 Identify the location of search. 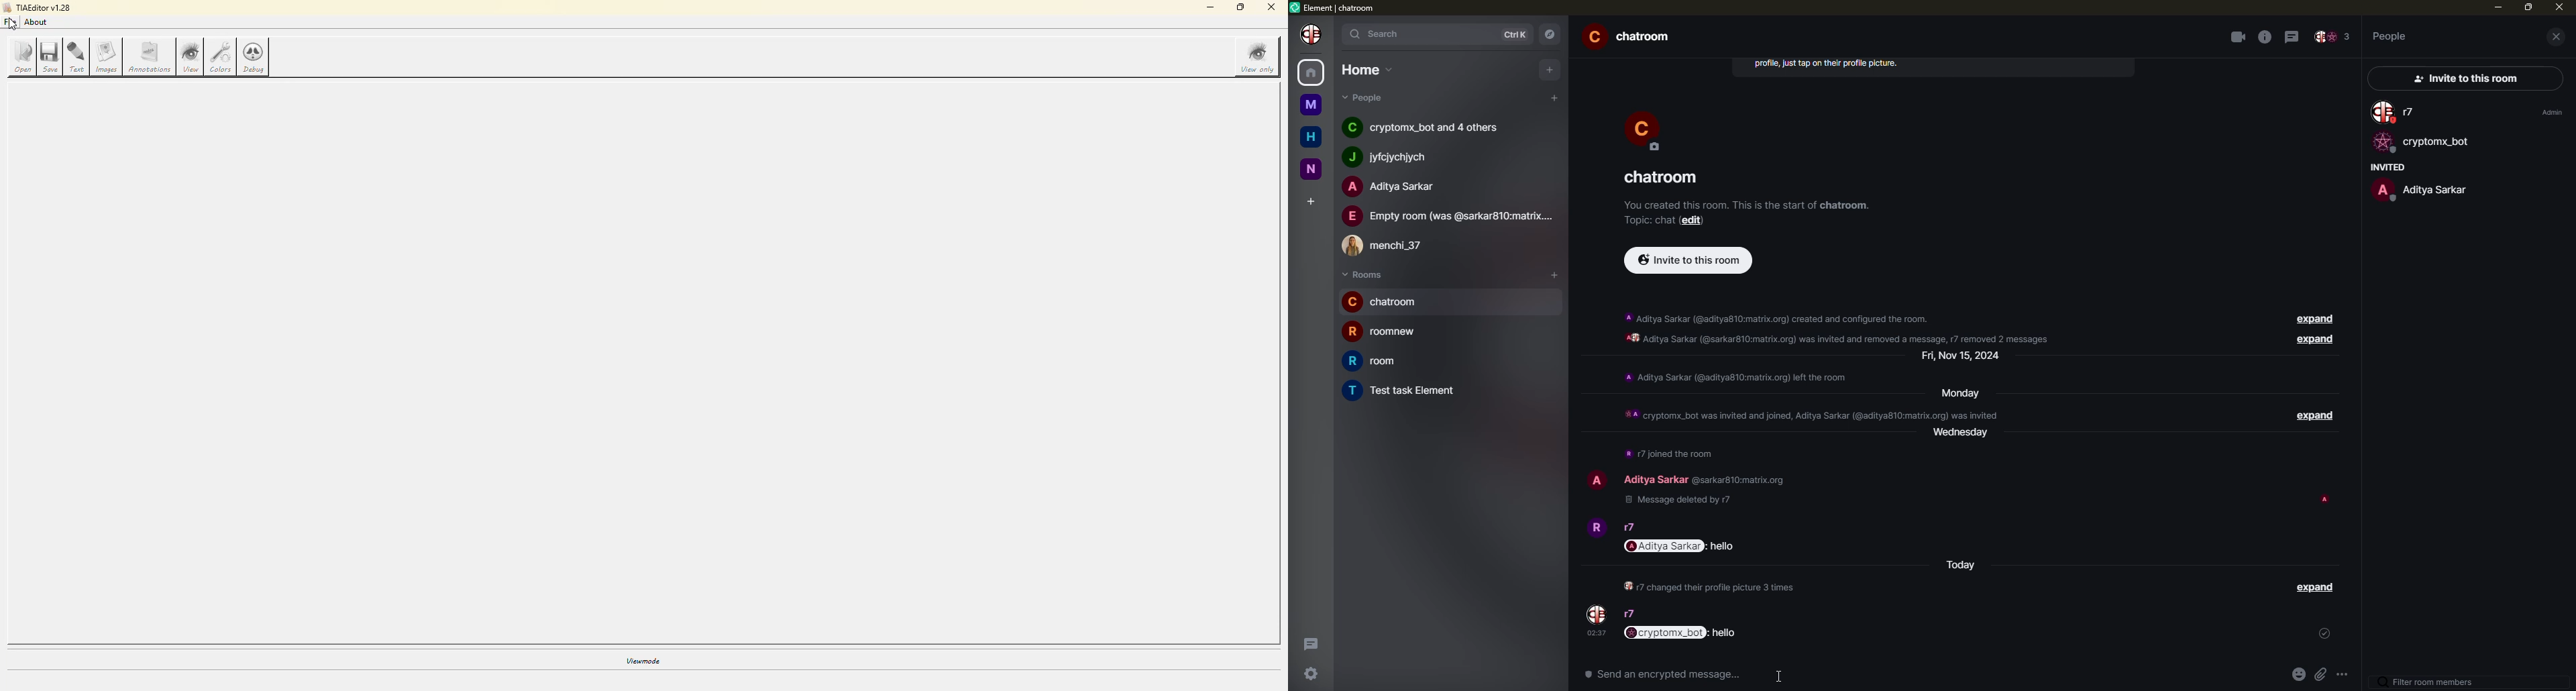
(1381, 33).